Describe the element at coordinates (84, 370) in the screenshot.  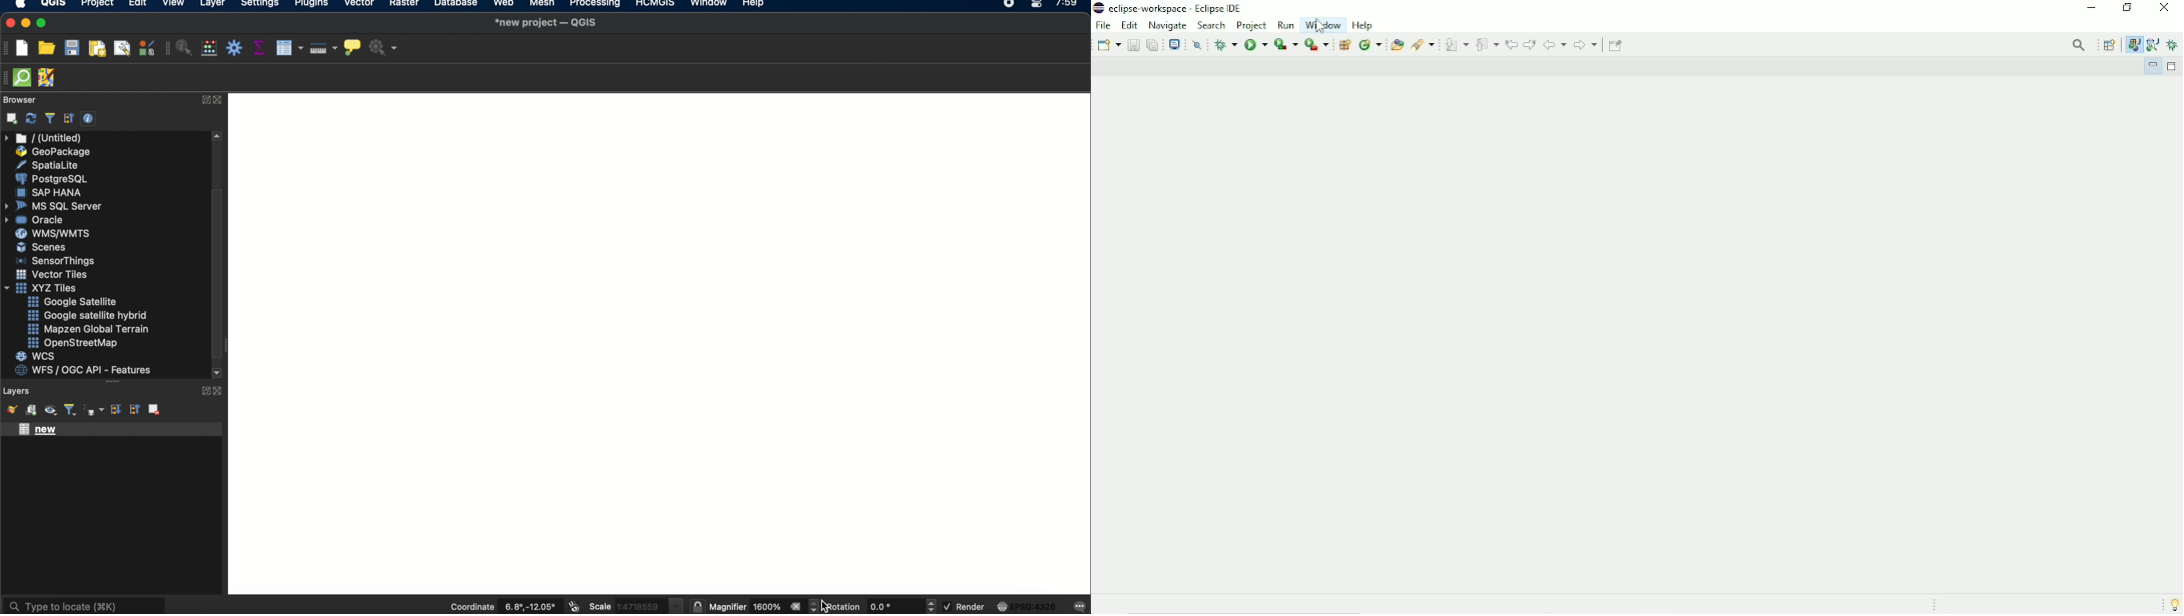
I see `was/ogc api- features` at that location.